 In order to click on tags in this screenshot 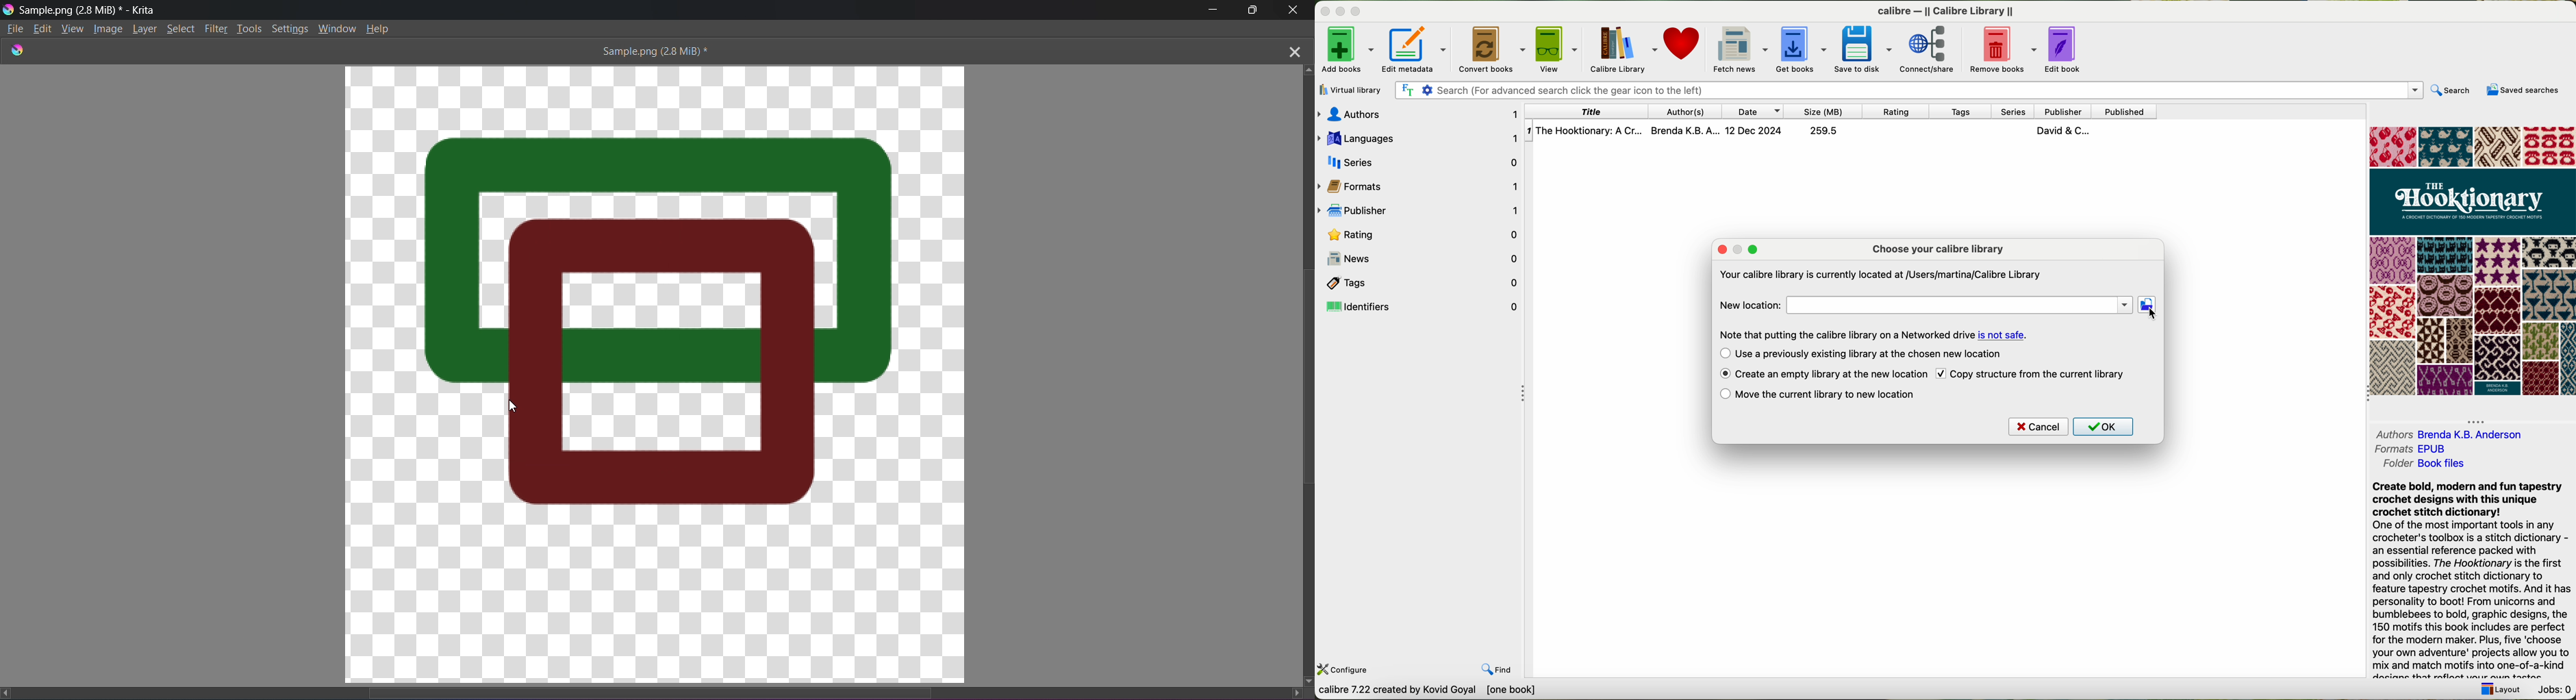, I will do `click(1418, 284)`.